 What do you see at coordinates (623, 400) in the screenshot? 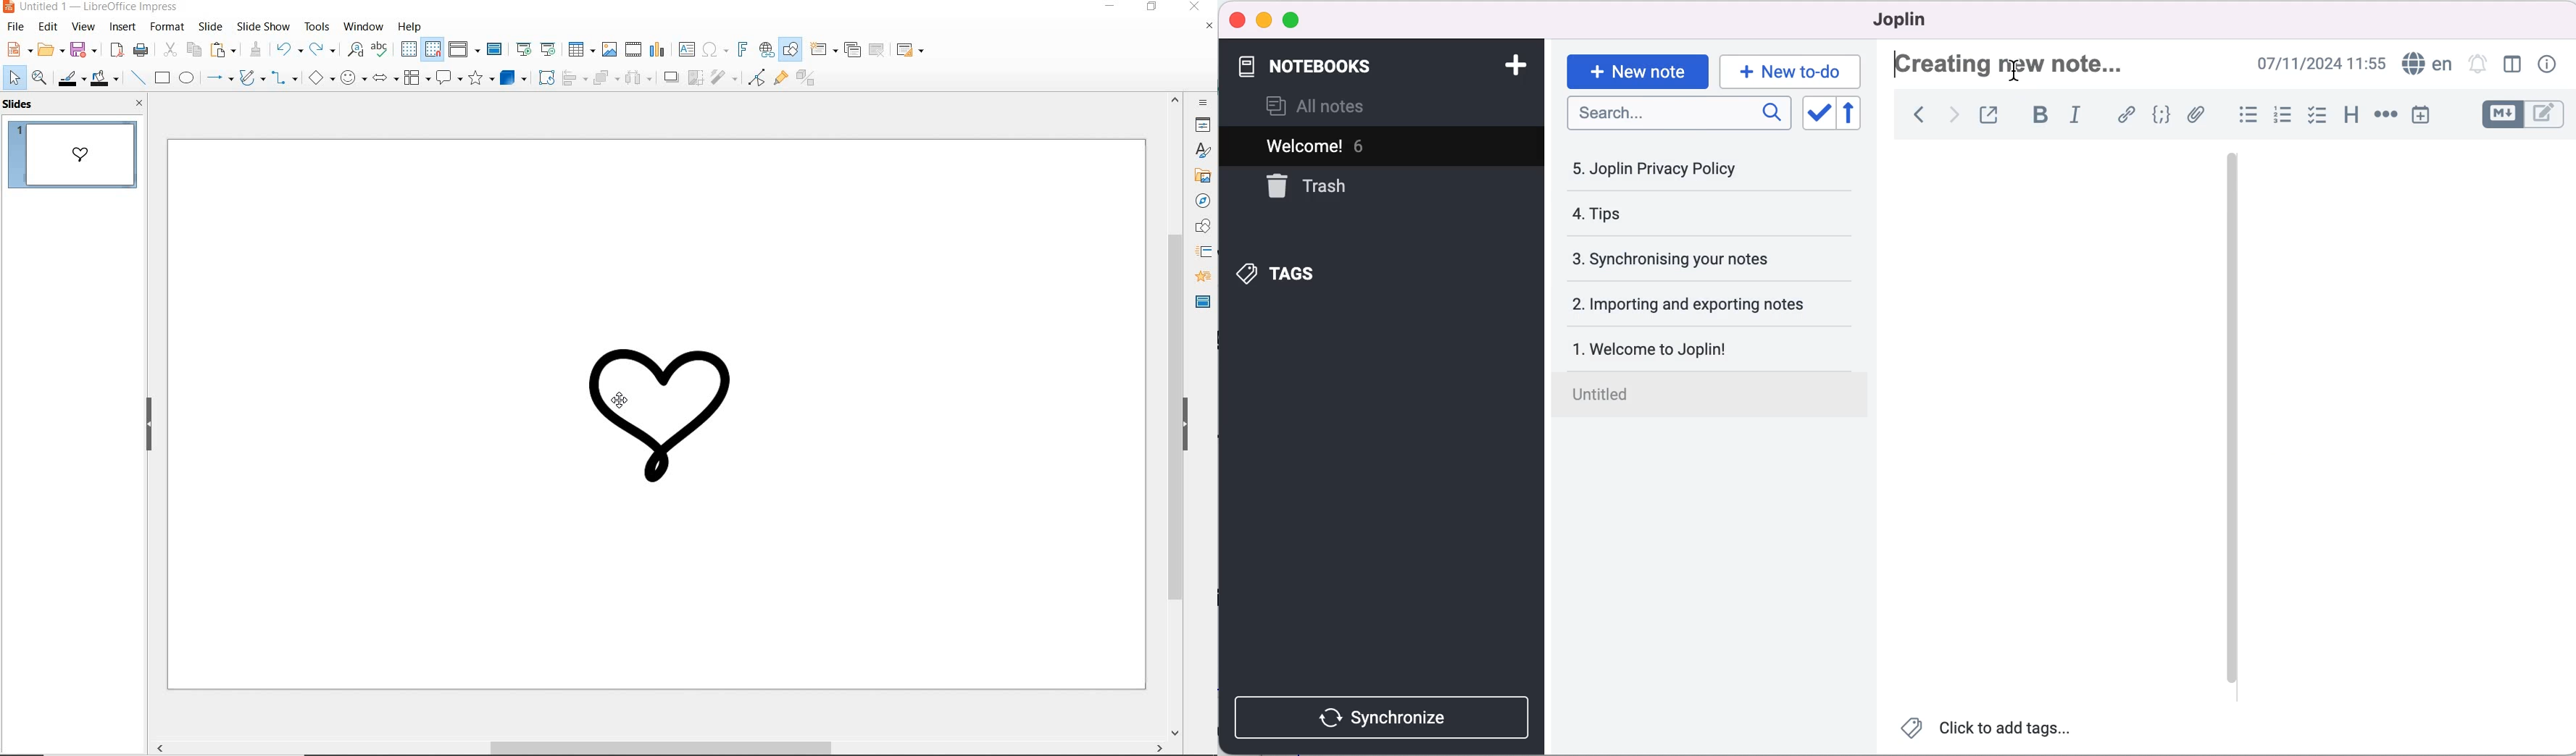
I see `Cursor` at bounding box center [623, 400].